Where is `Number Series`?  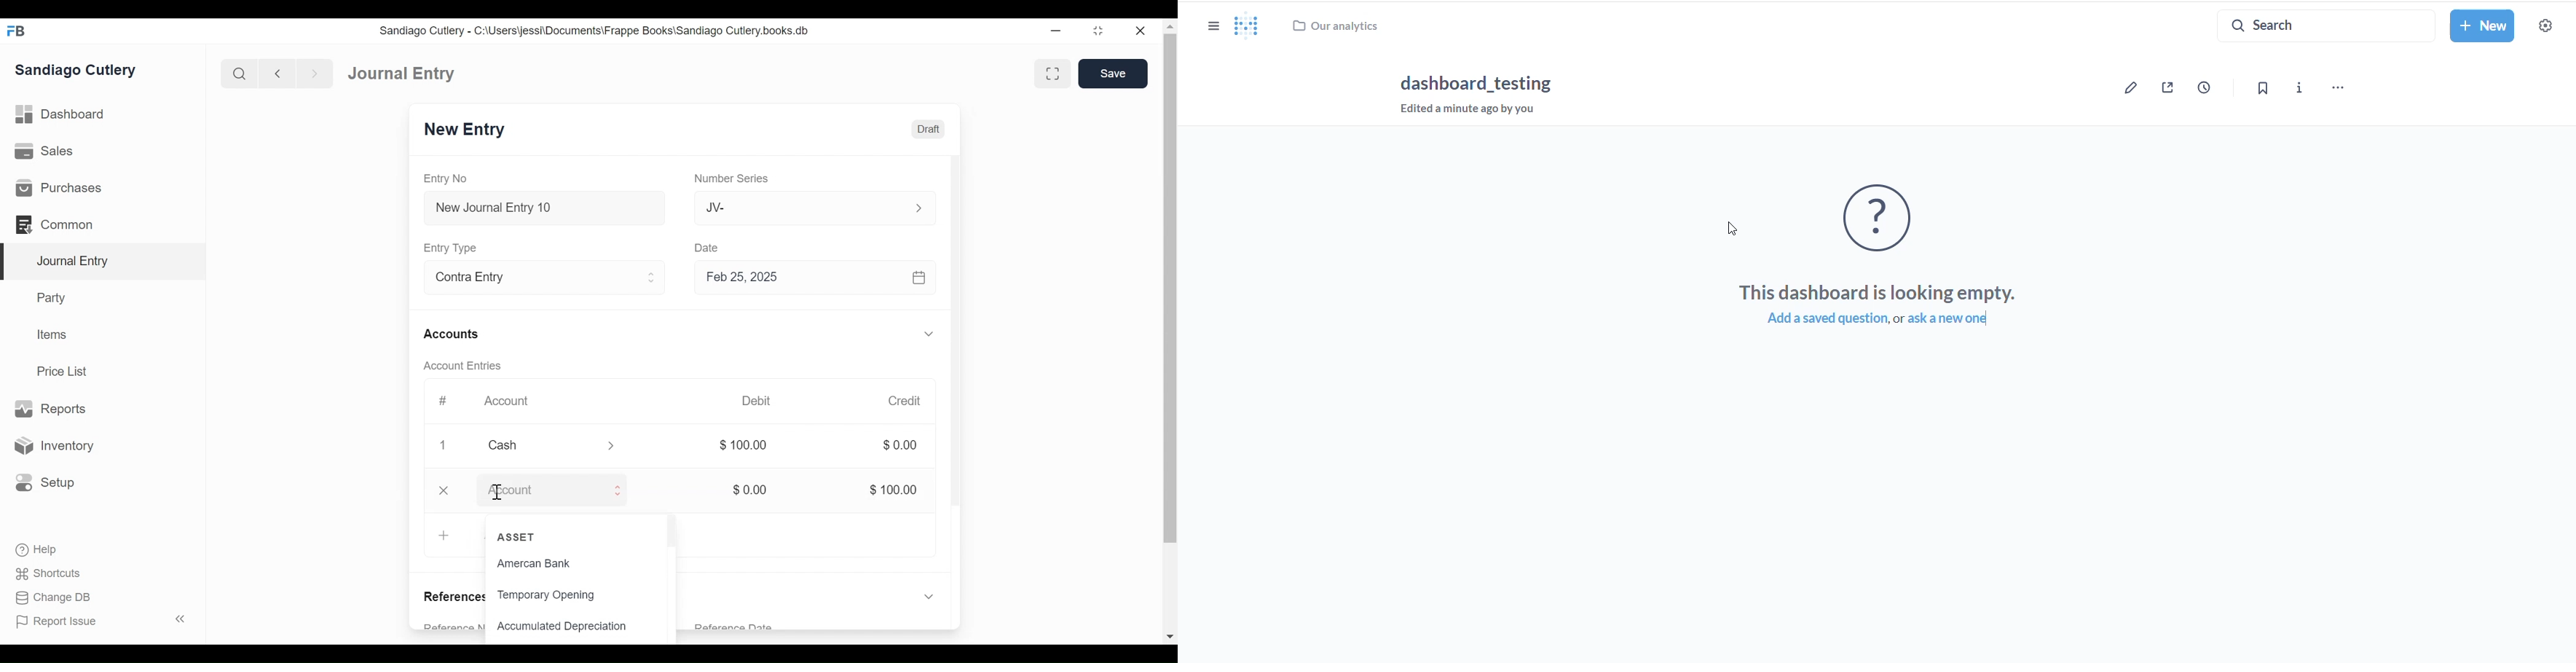
Number Series is located at coordinates (731, 179).